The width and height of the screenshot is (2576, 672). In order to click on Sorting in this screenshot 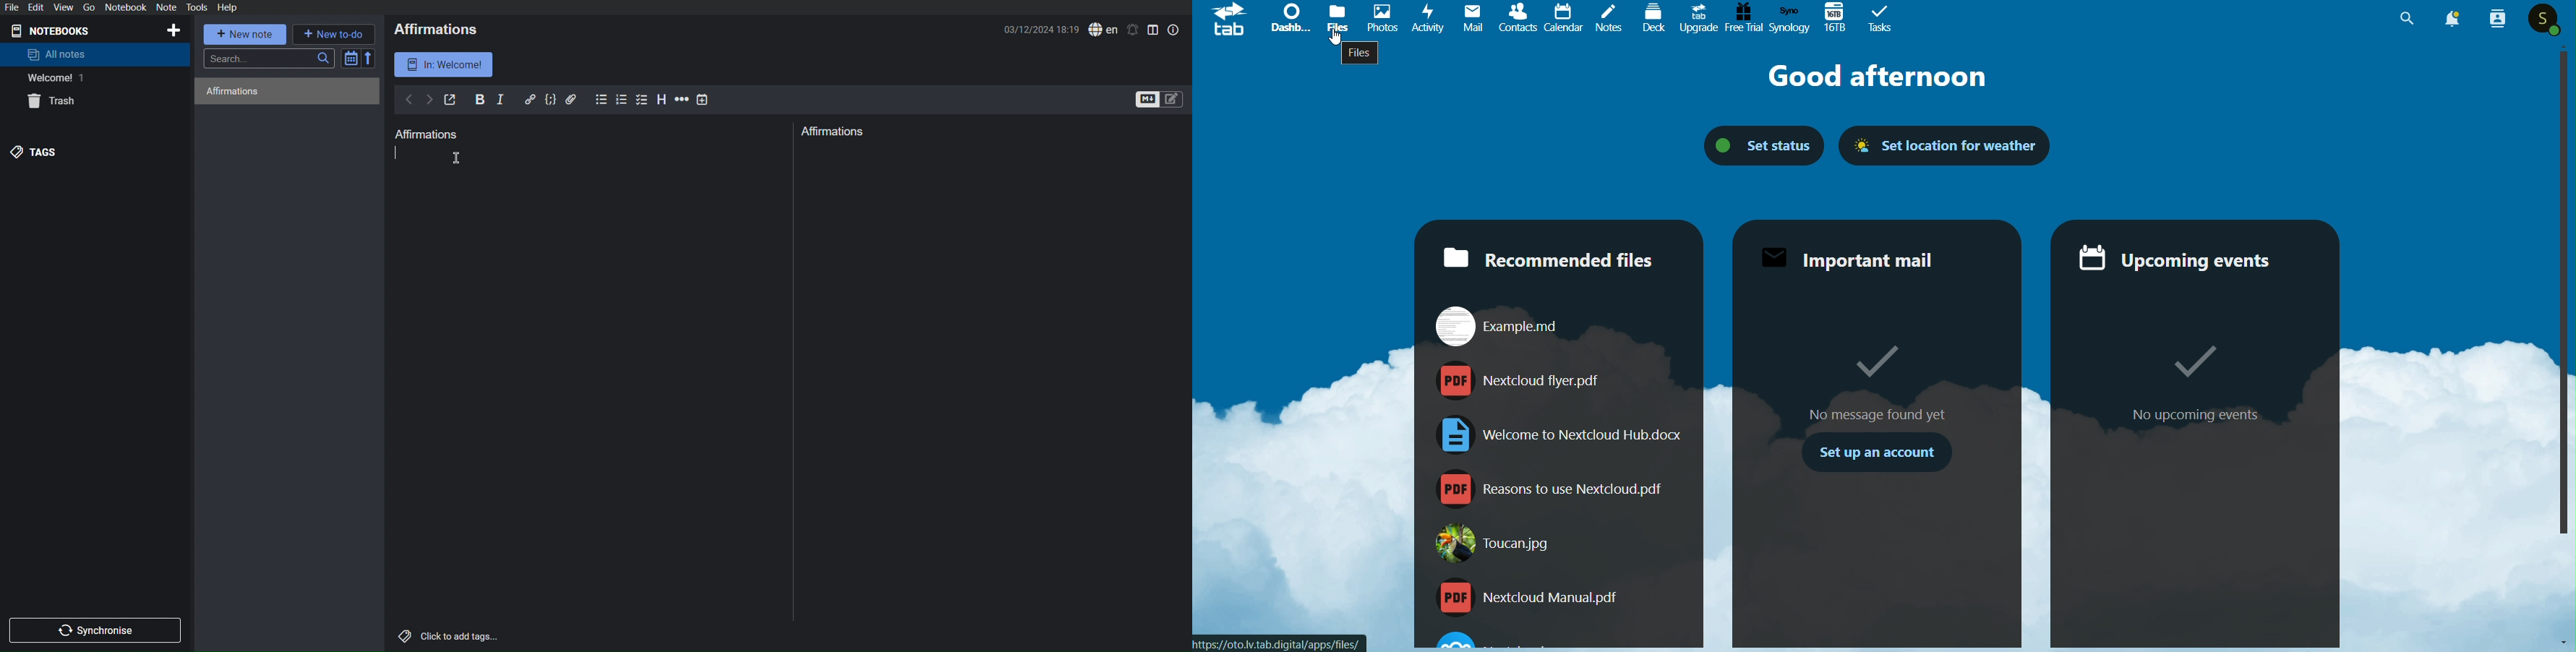, I will do `click(359, 58)`.